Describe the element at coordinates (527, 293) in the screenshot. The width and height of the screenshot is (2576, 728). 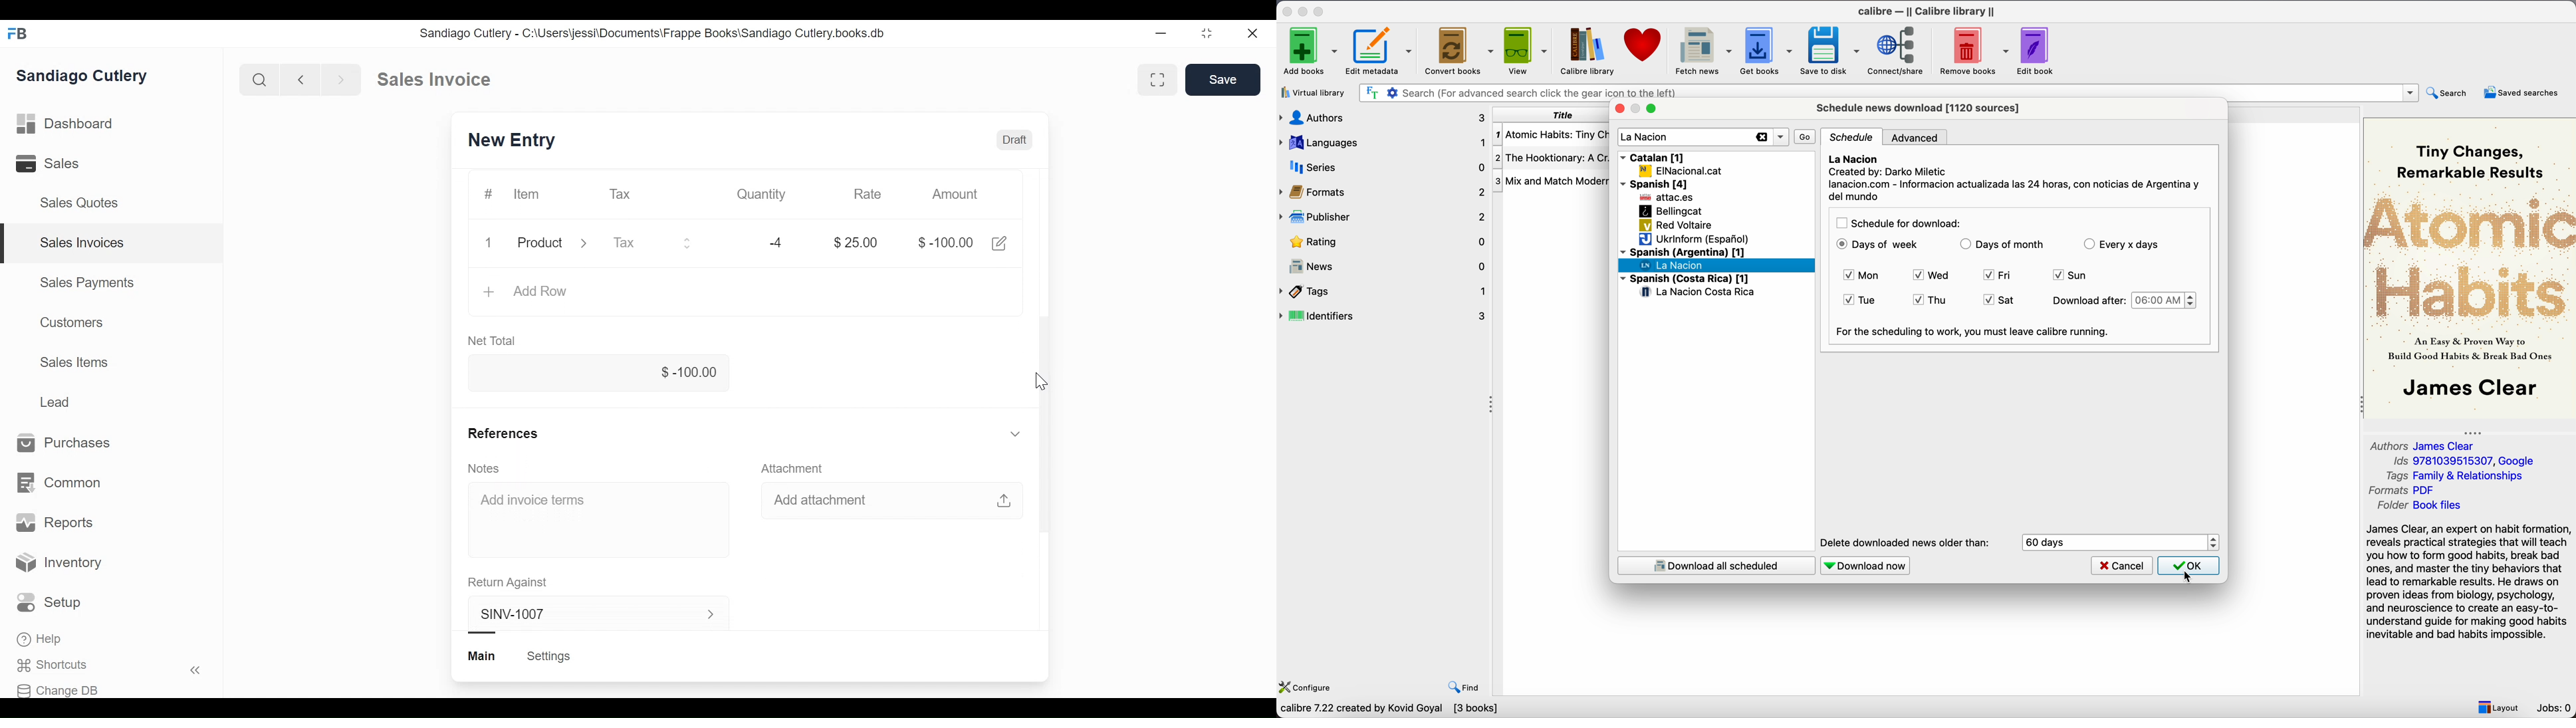
I see `Add Row` at that location.